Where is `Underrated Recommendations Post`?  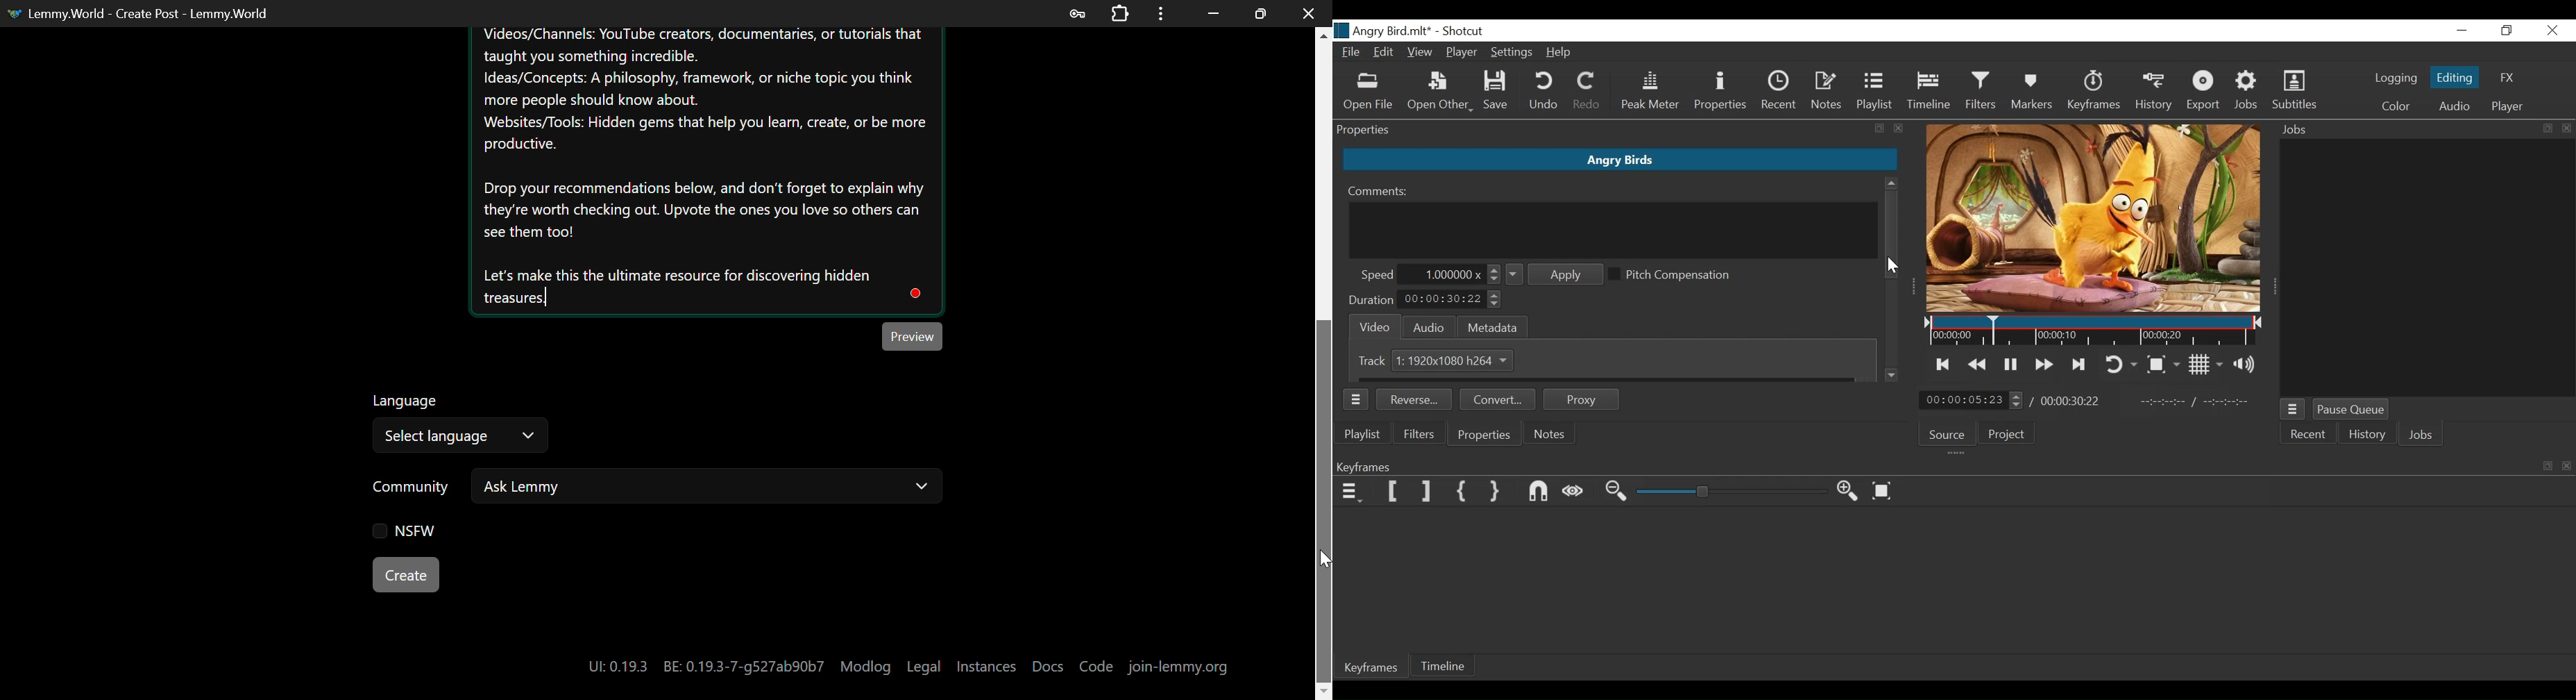 Underrated Recommendations Post is located at coordinates (704, 171).